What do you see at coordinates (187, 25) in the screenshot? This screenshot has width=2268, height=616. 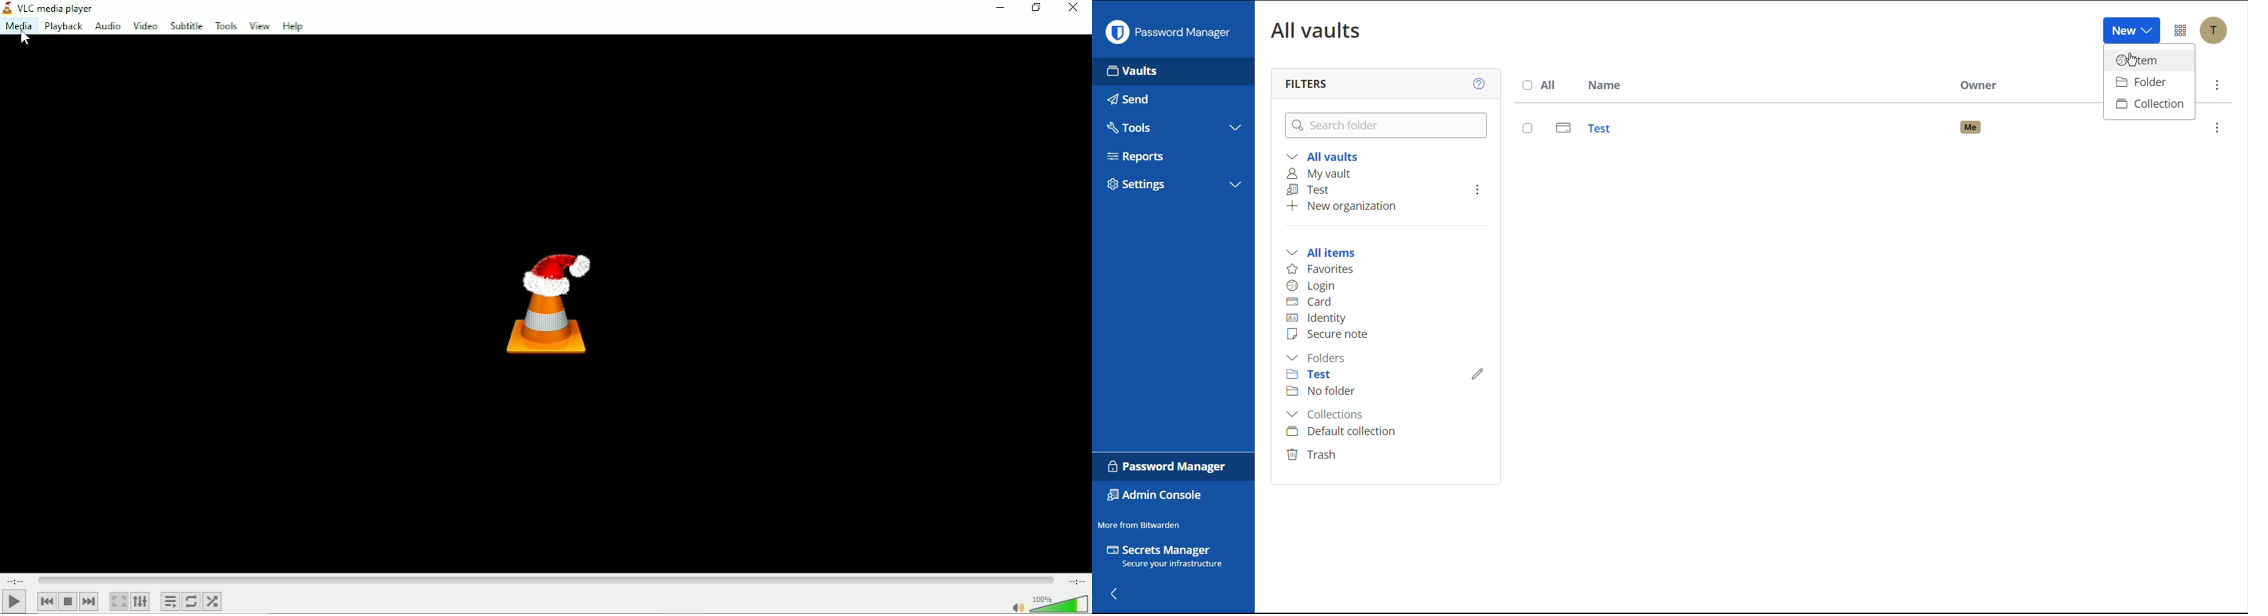 I see `Subtitle` at bounding box center [187, 25].